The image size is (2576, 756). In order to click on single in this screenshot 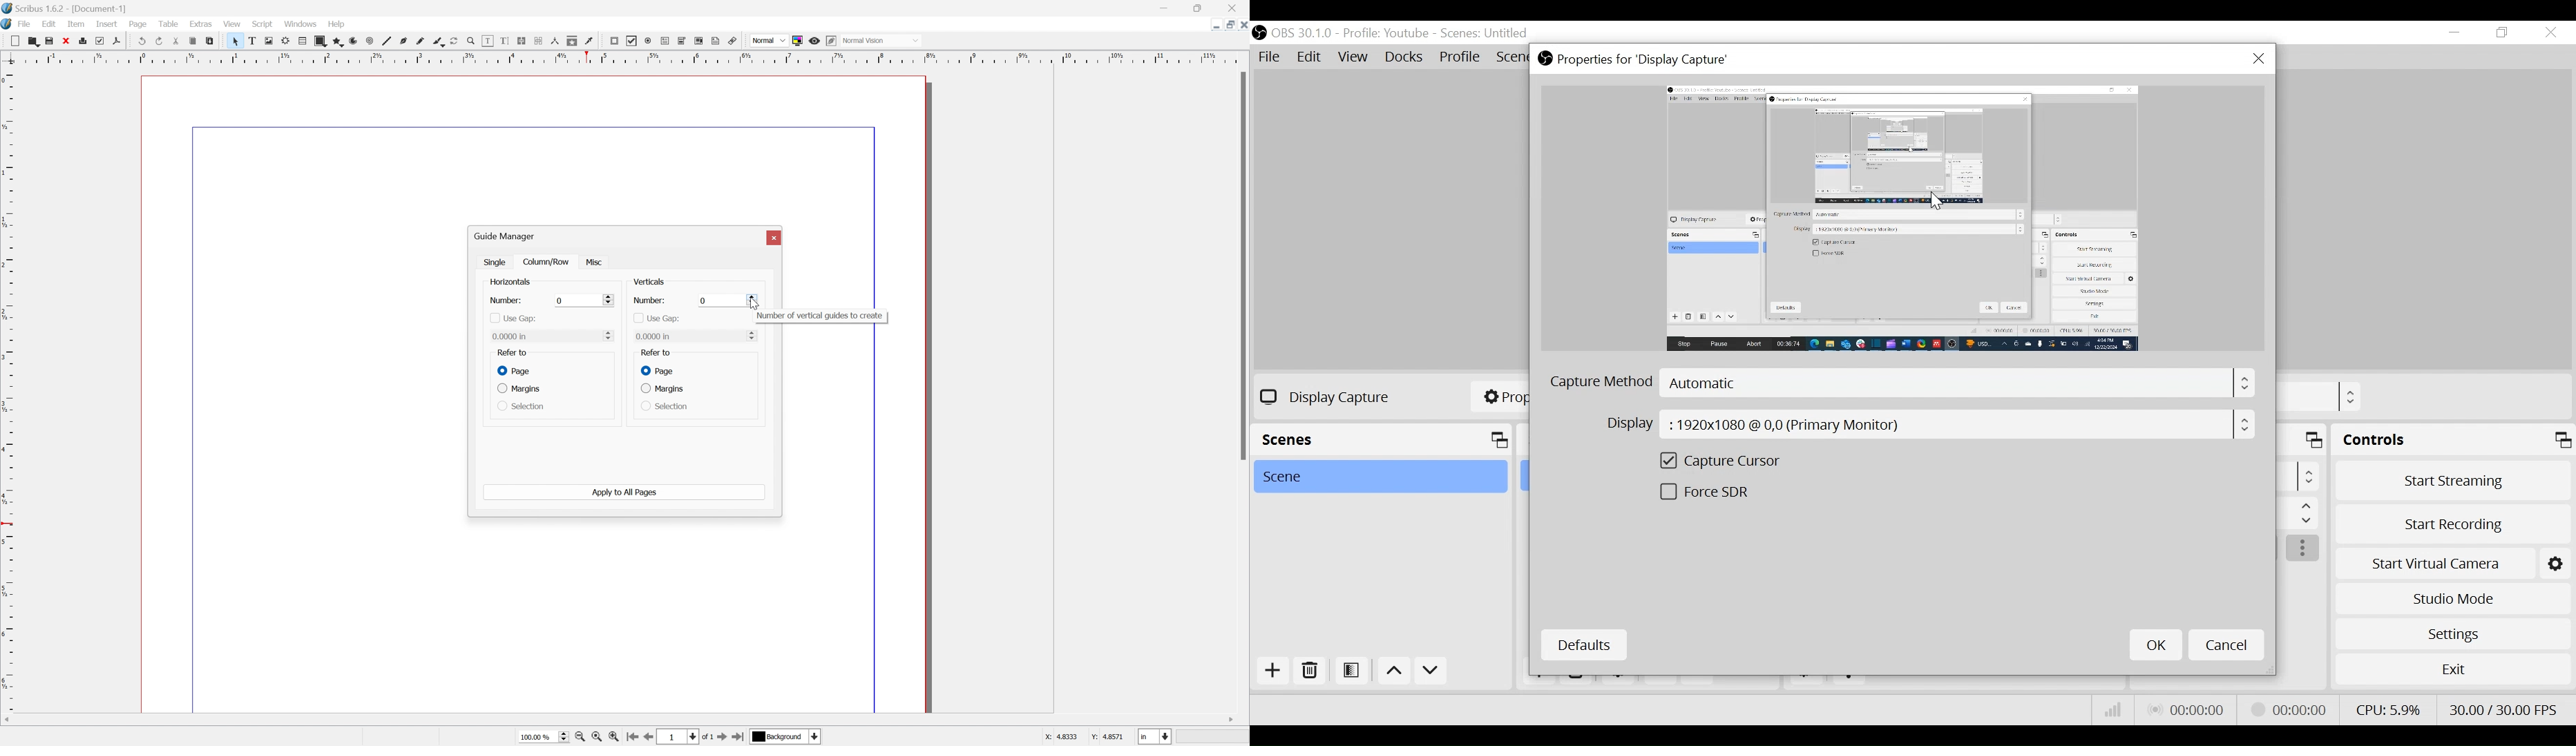, I will do `click(496, 261)`.